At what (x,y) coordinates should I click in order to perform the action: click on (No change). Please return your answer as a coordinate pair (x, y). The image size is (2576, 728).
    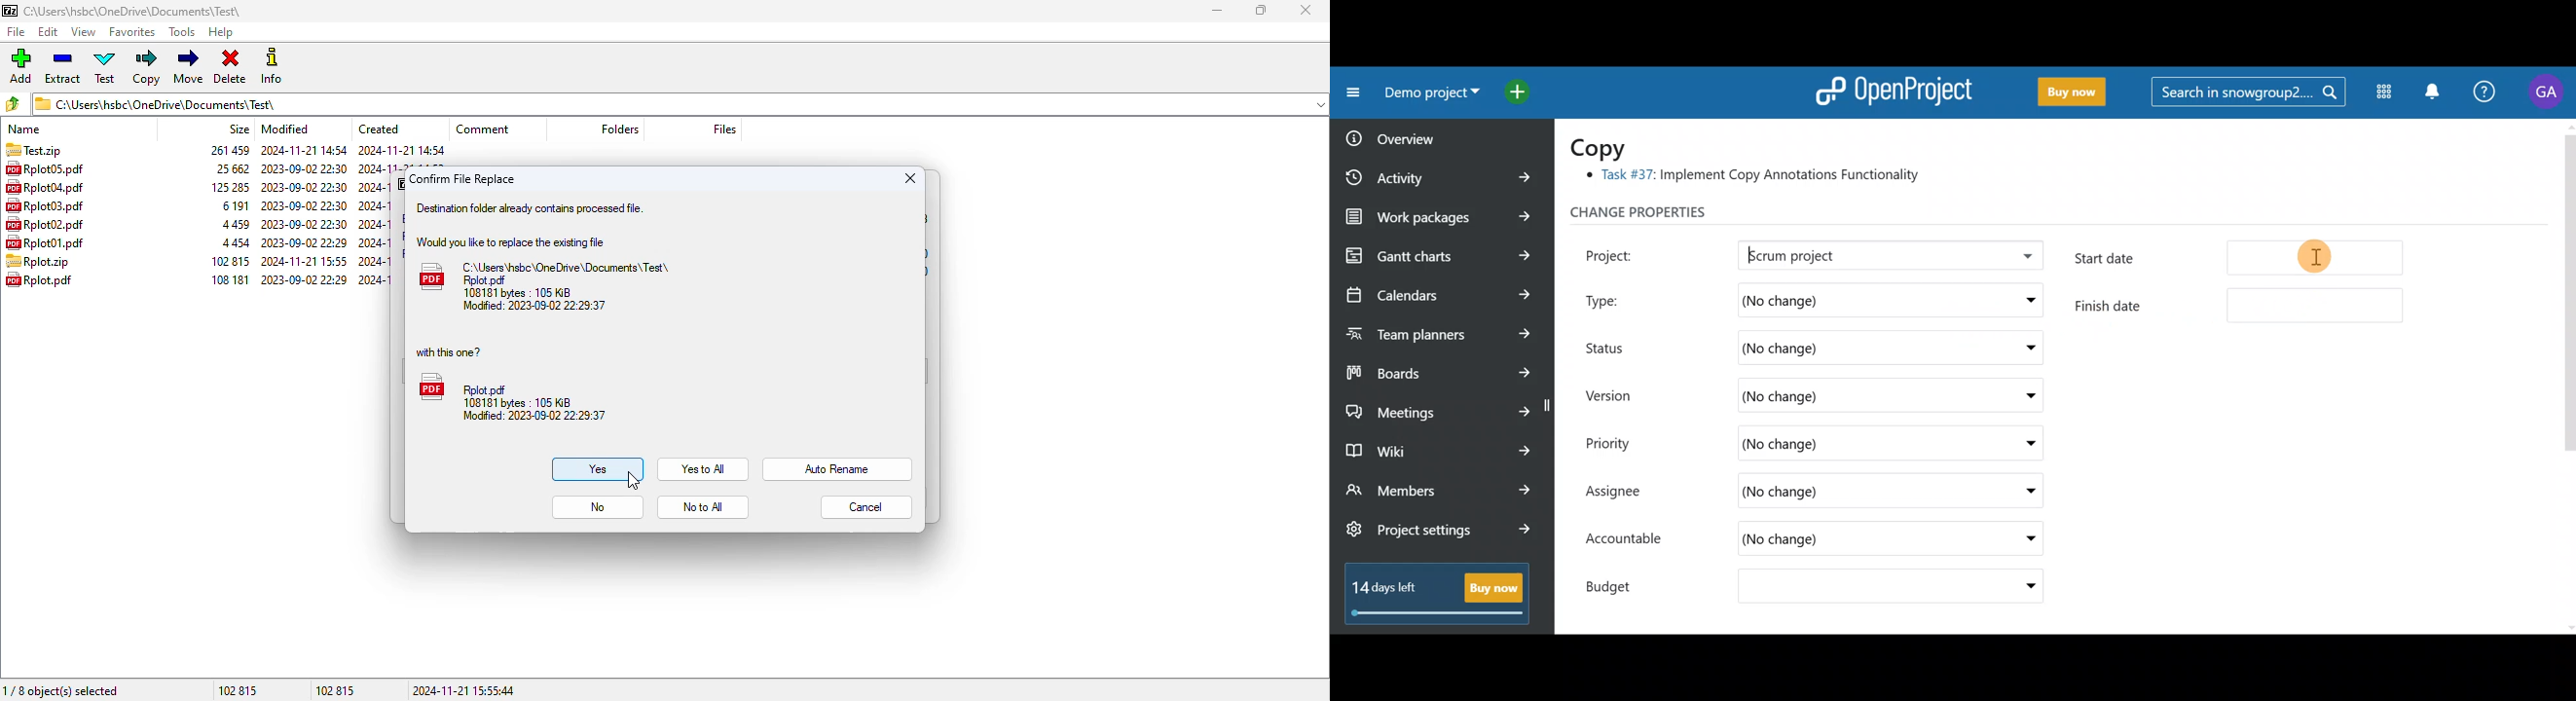
    Looking at the image, I should click on (1843, 298).